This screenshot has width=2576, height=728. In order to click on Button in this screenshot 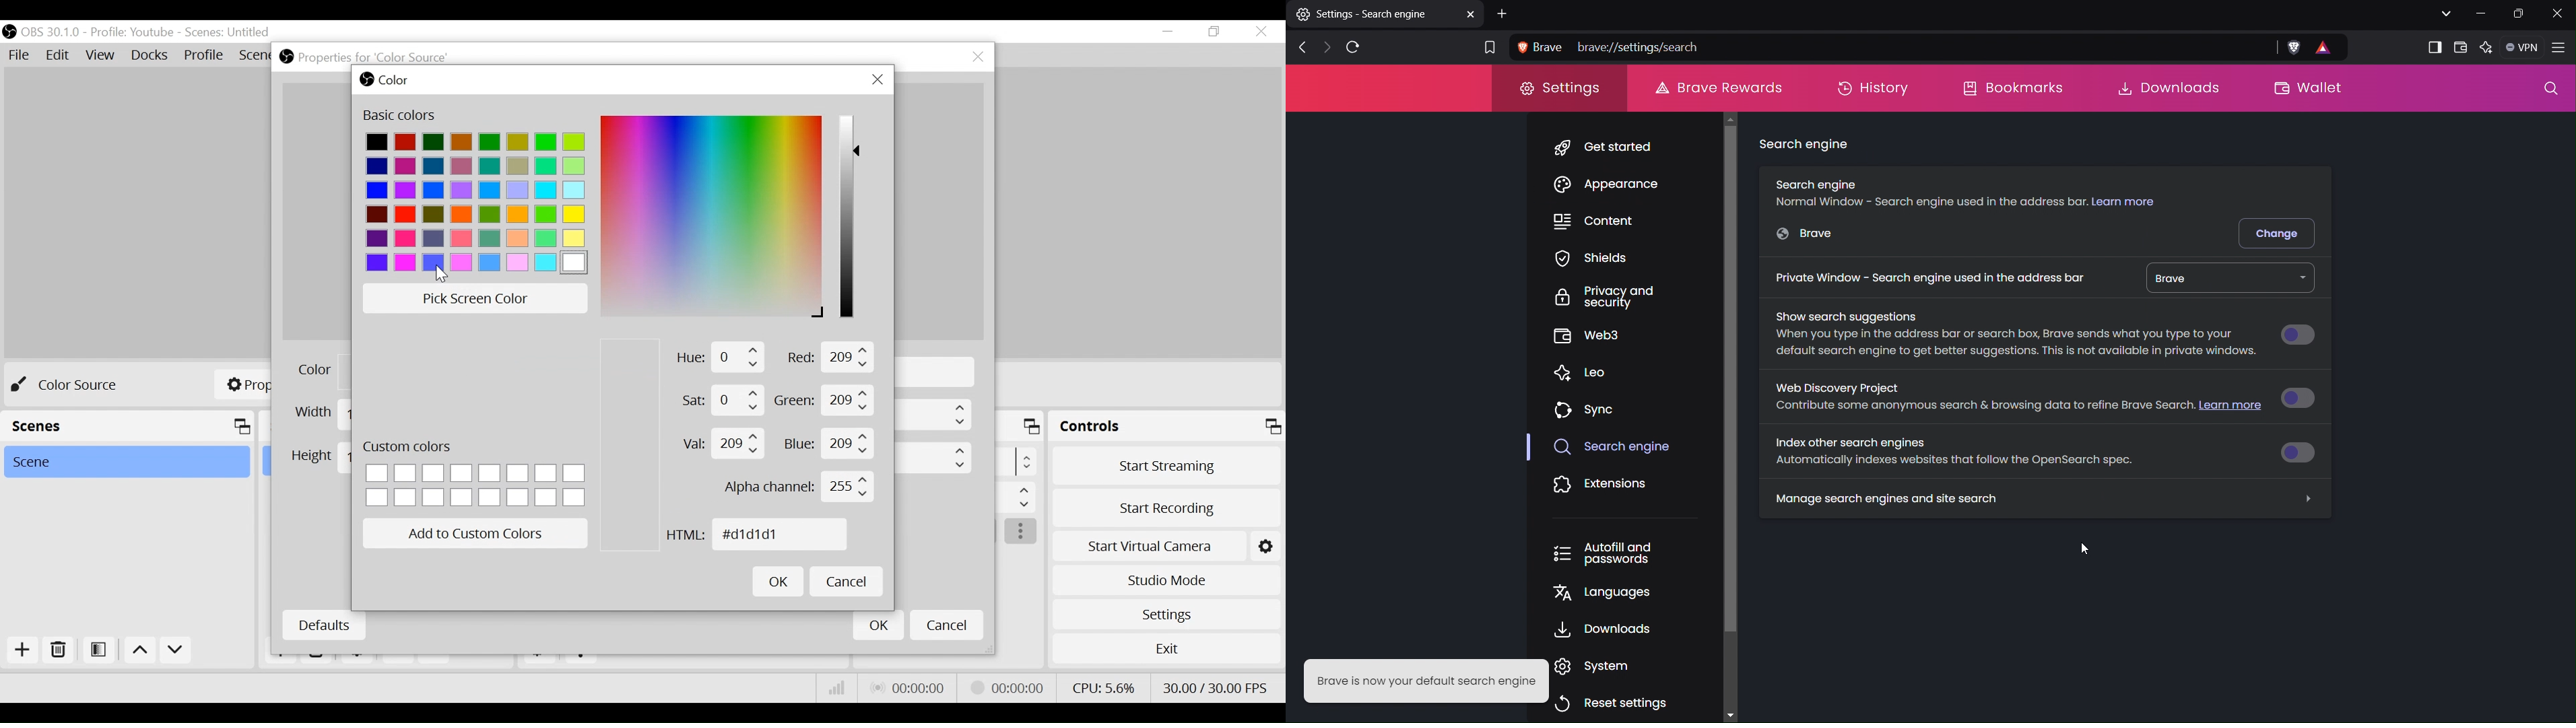, I will do `click(2304, 397)`.